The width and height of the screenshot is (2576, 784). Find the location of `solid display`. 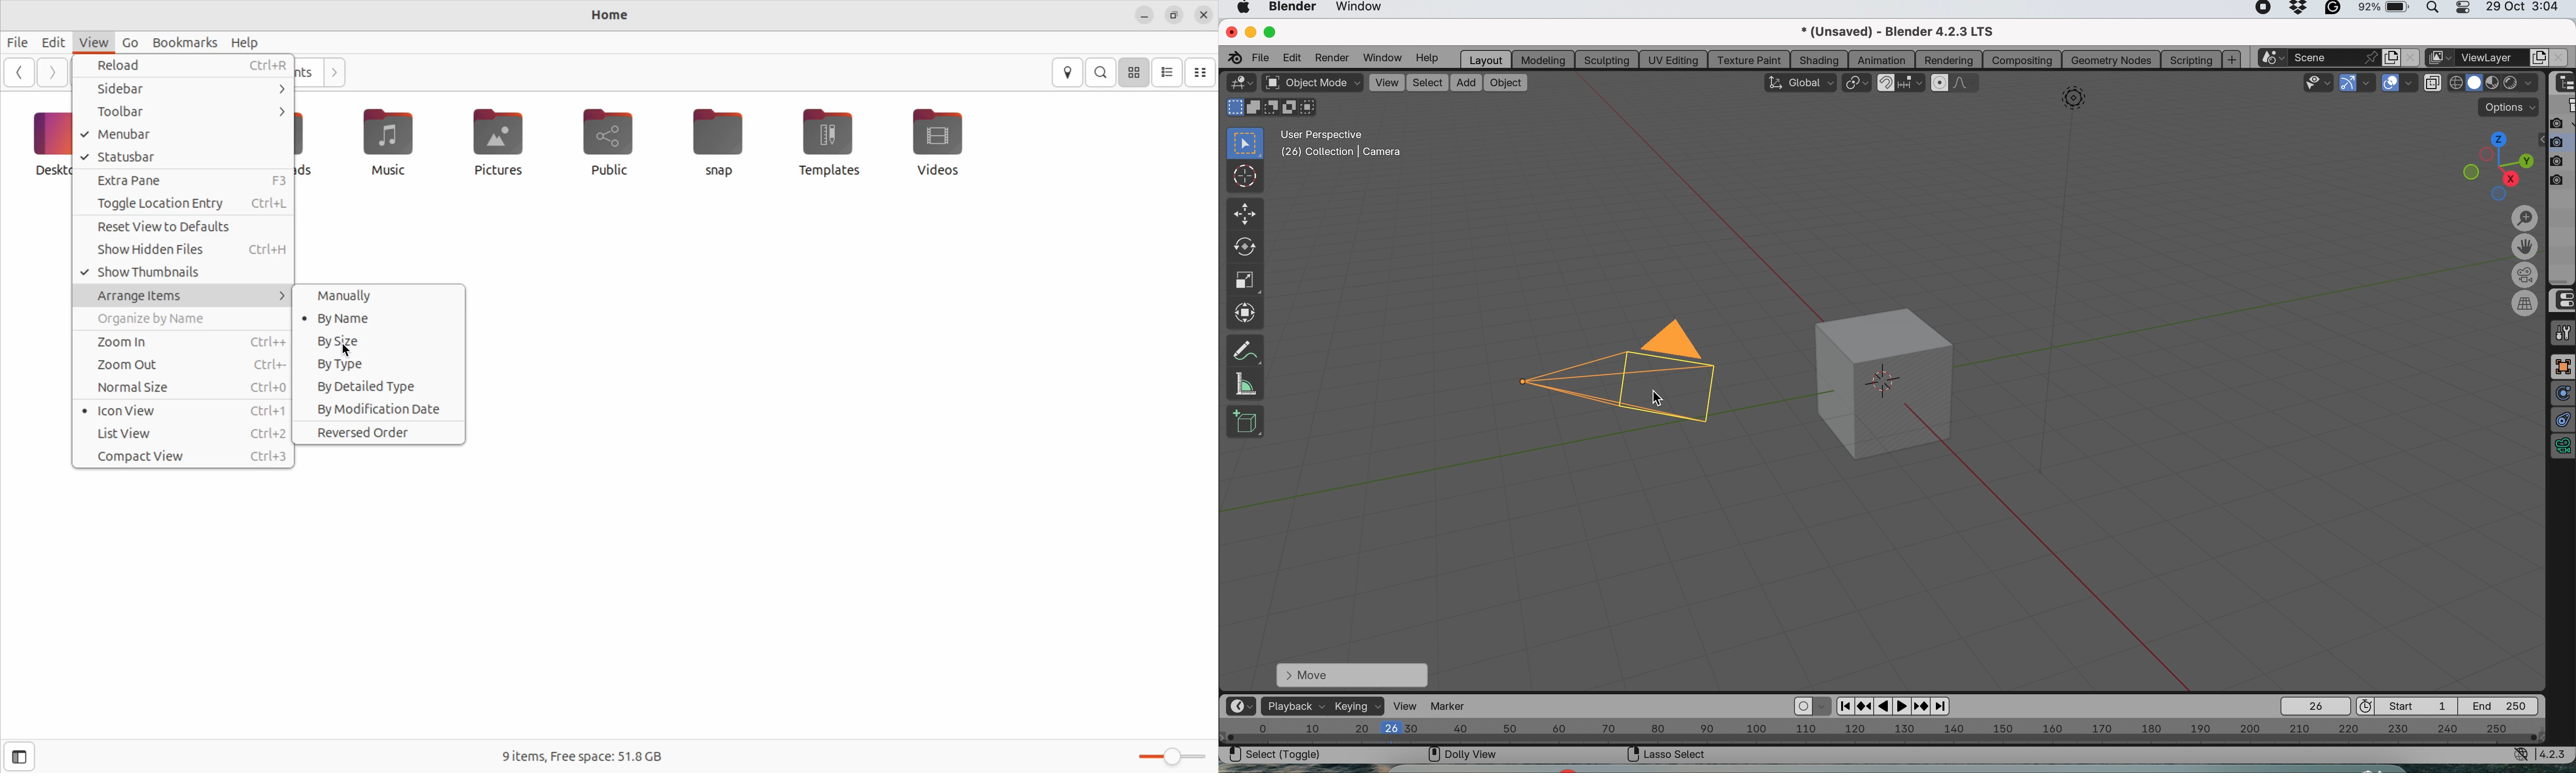

solid display is located at coordinates (2457, 79).